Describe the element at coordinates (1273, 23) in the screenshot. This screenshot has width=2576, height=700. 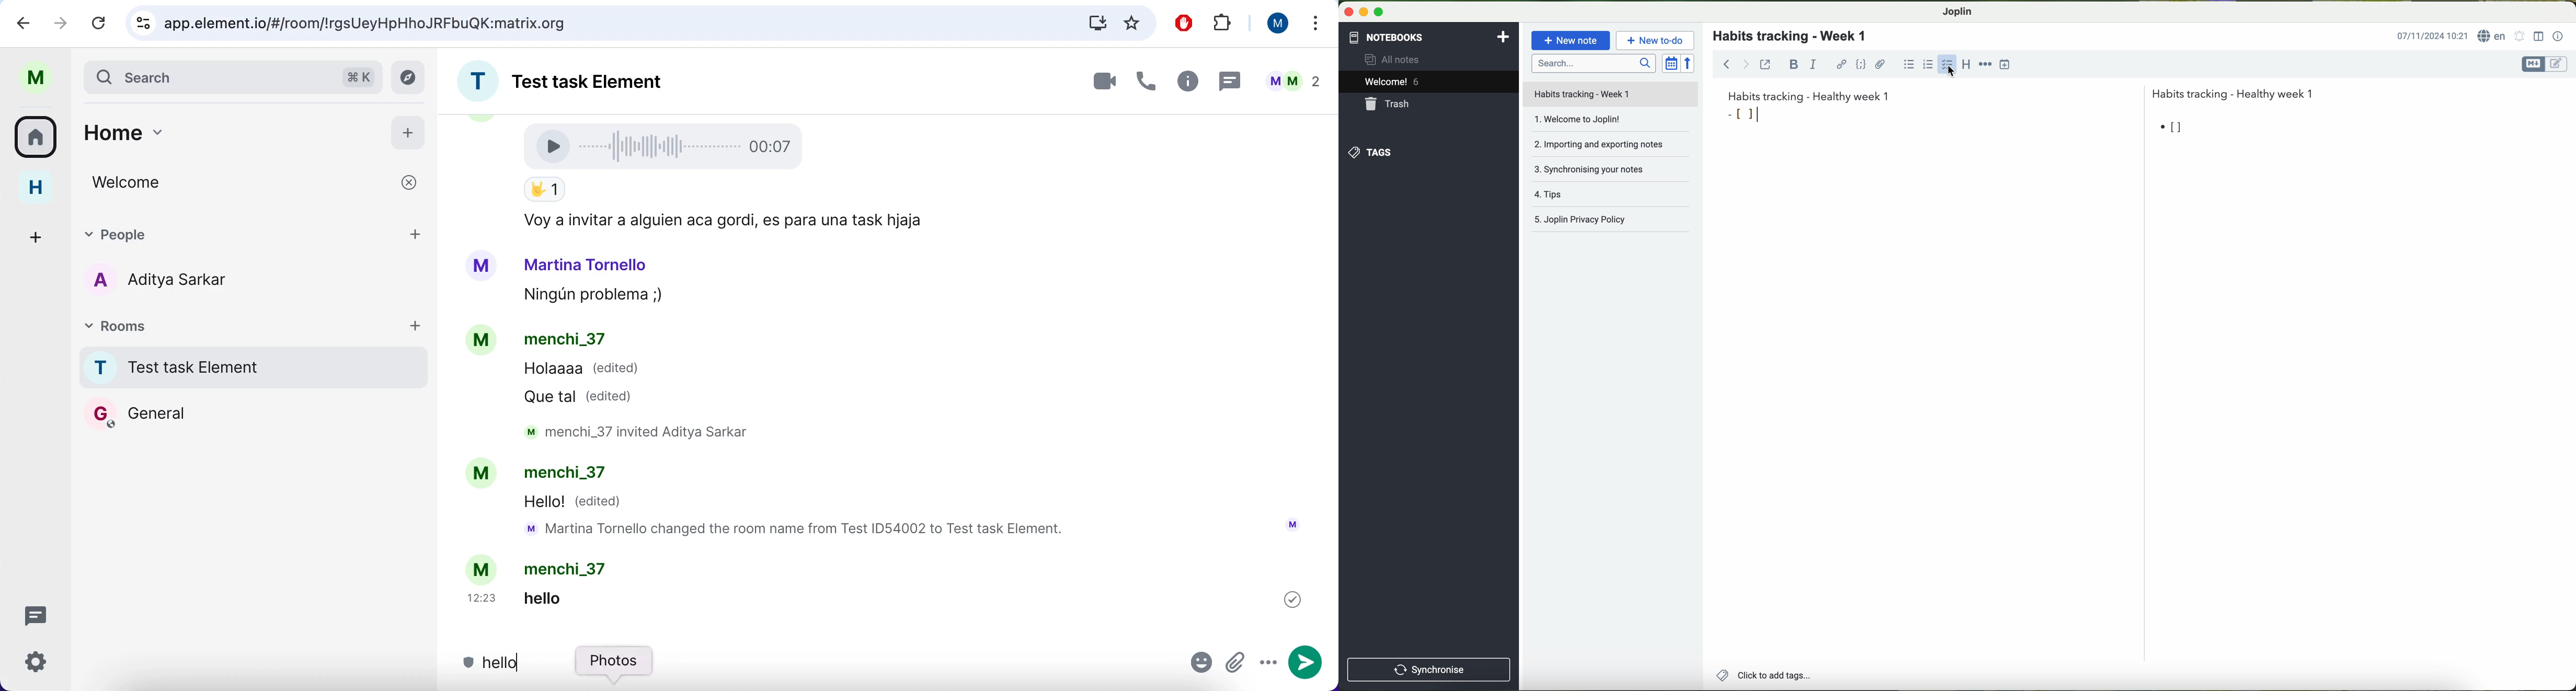
I see `user` at that location.